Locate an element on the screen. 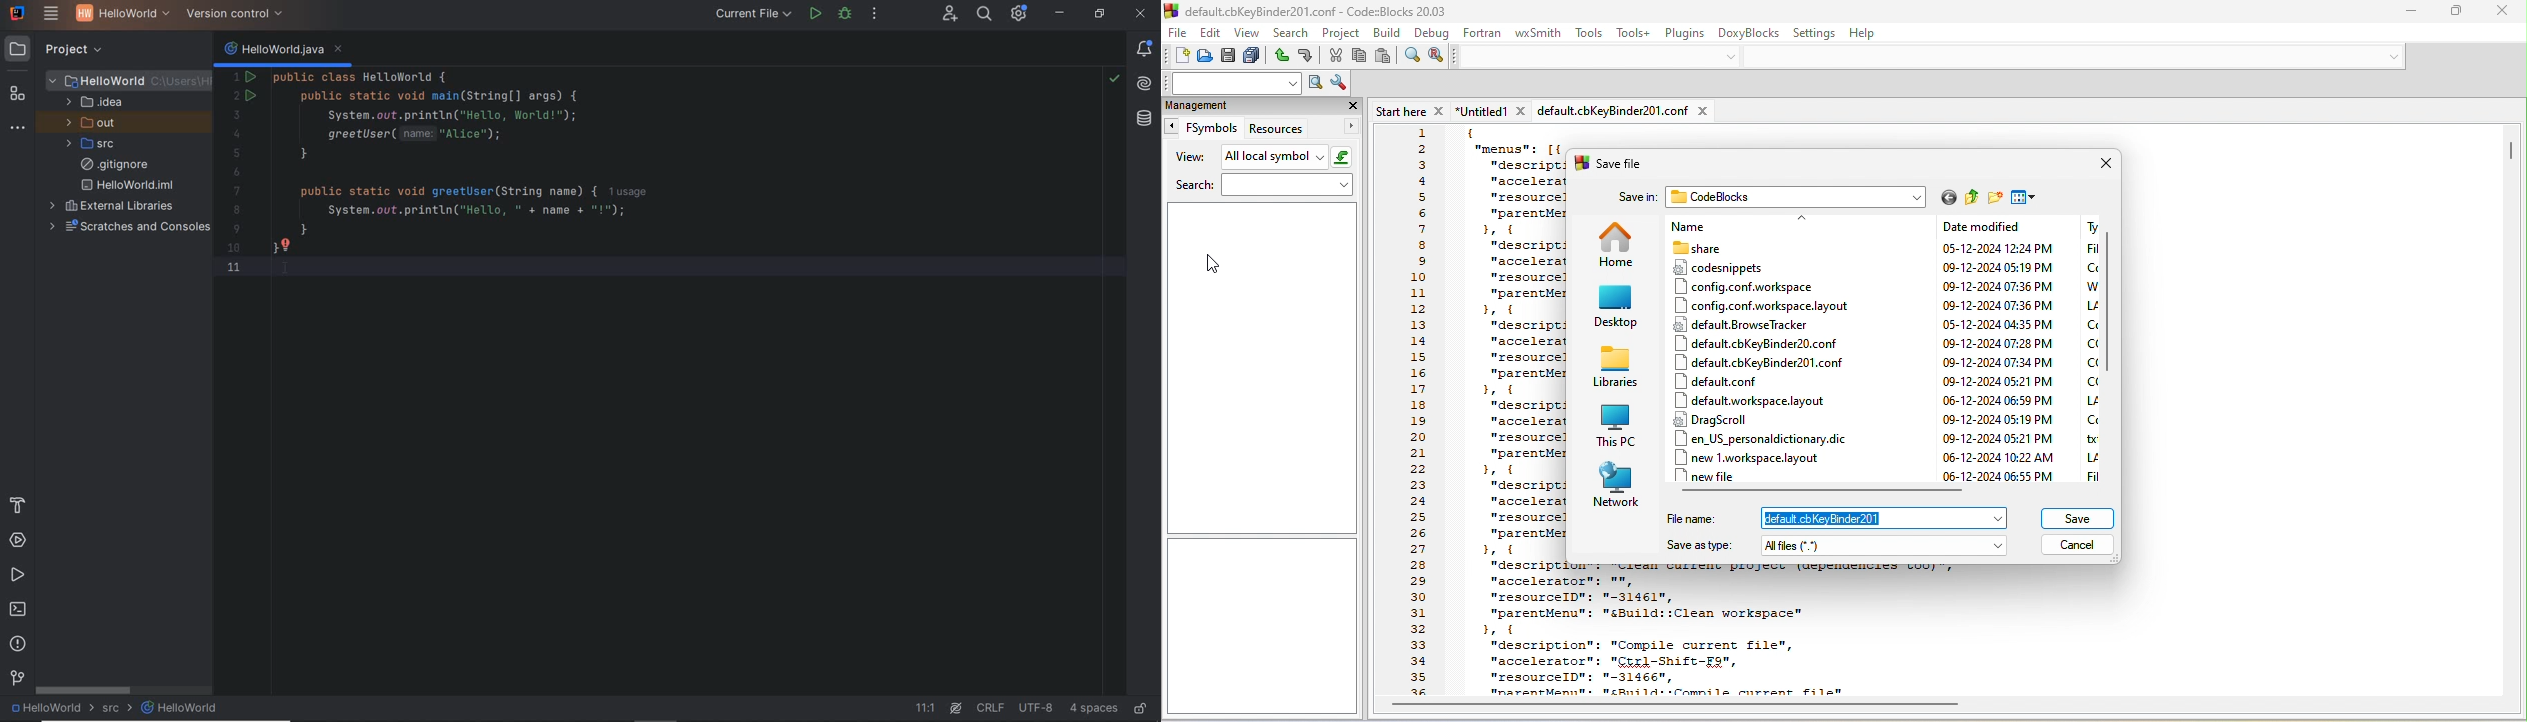 The width and height of the screenshot is (2548, 728). tools is located at coordinates (1589, 33).